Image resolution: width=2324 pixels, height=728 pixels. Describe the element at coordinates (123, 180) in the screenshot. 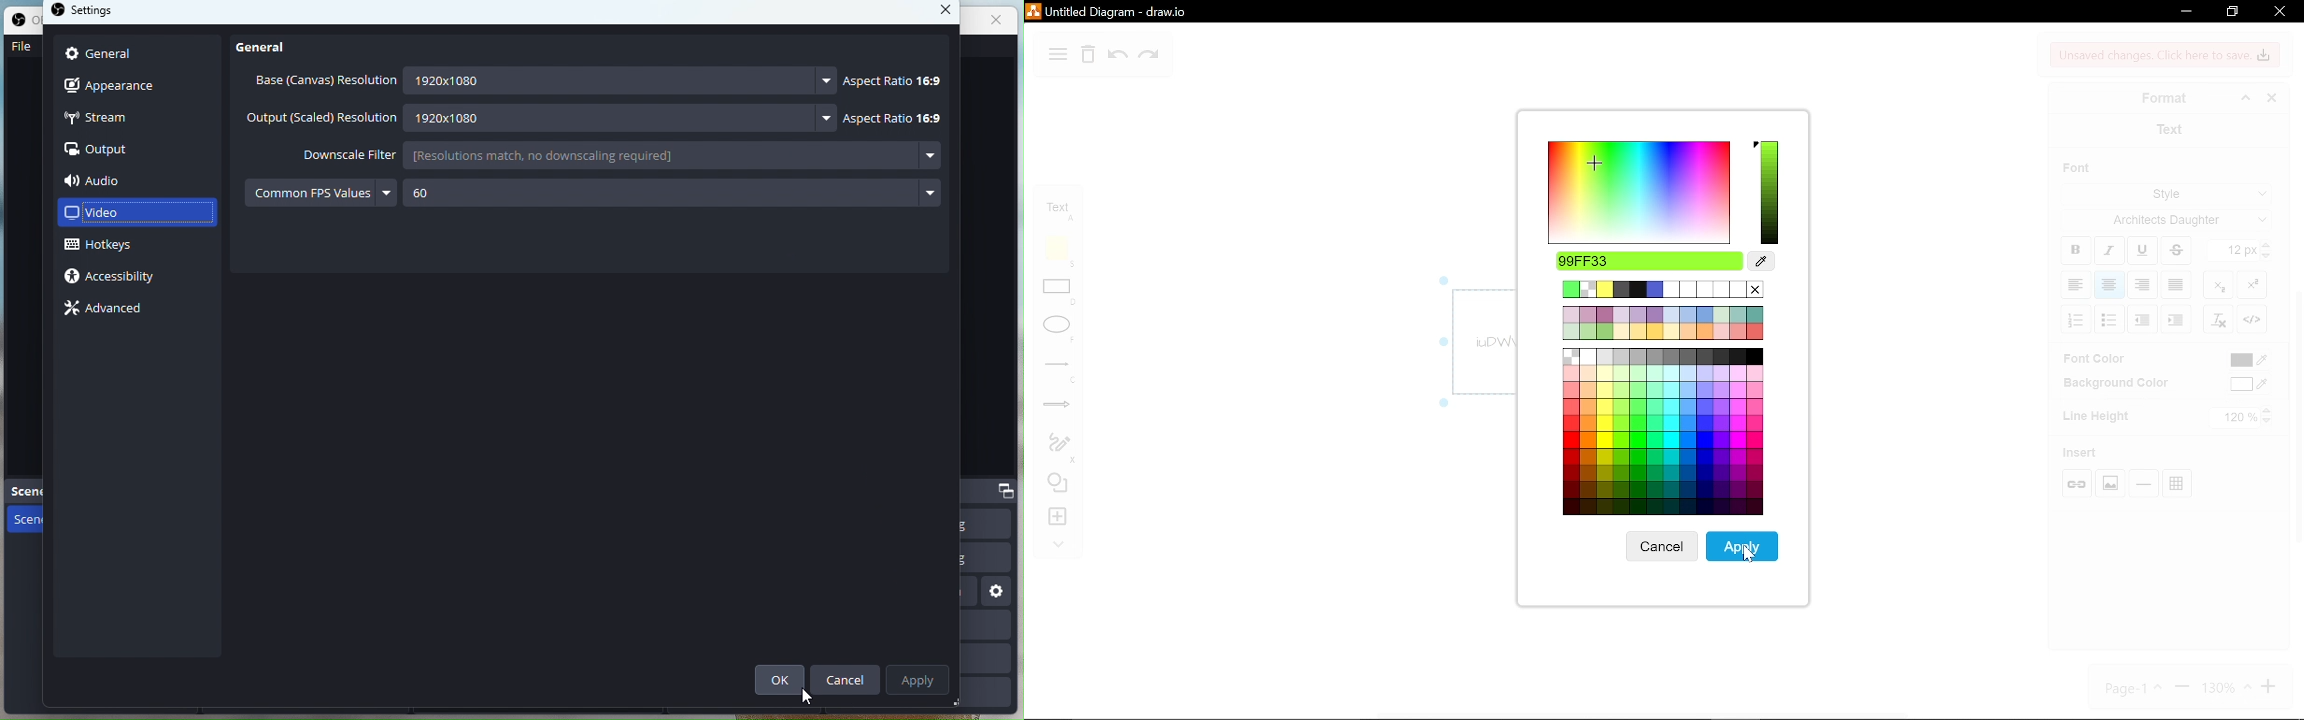

I see `Audio` at that location.